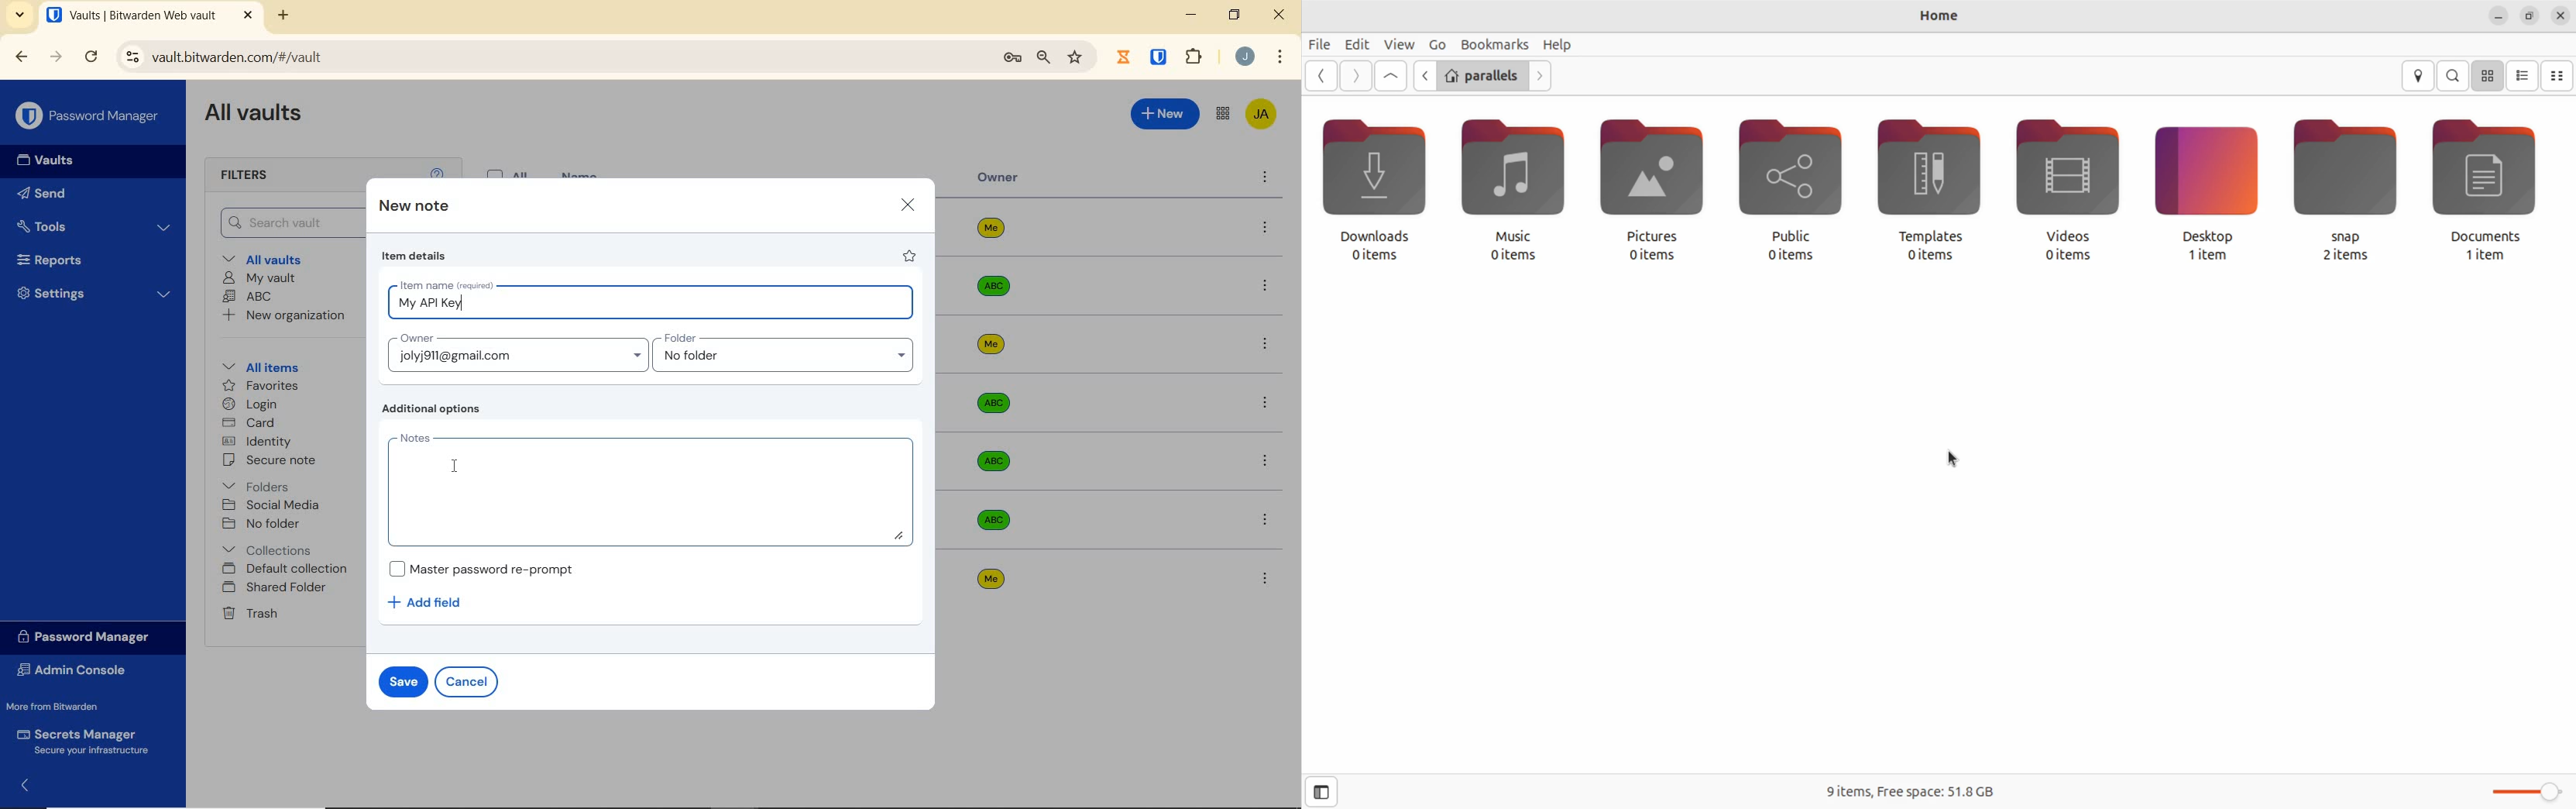 Image resolution: width=2576 pixels, height=812 pixels. What do you see at coordinates (253, 405) in the screenshot?
I see `login` at bounding box center [253, 405].